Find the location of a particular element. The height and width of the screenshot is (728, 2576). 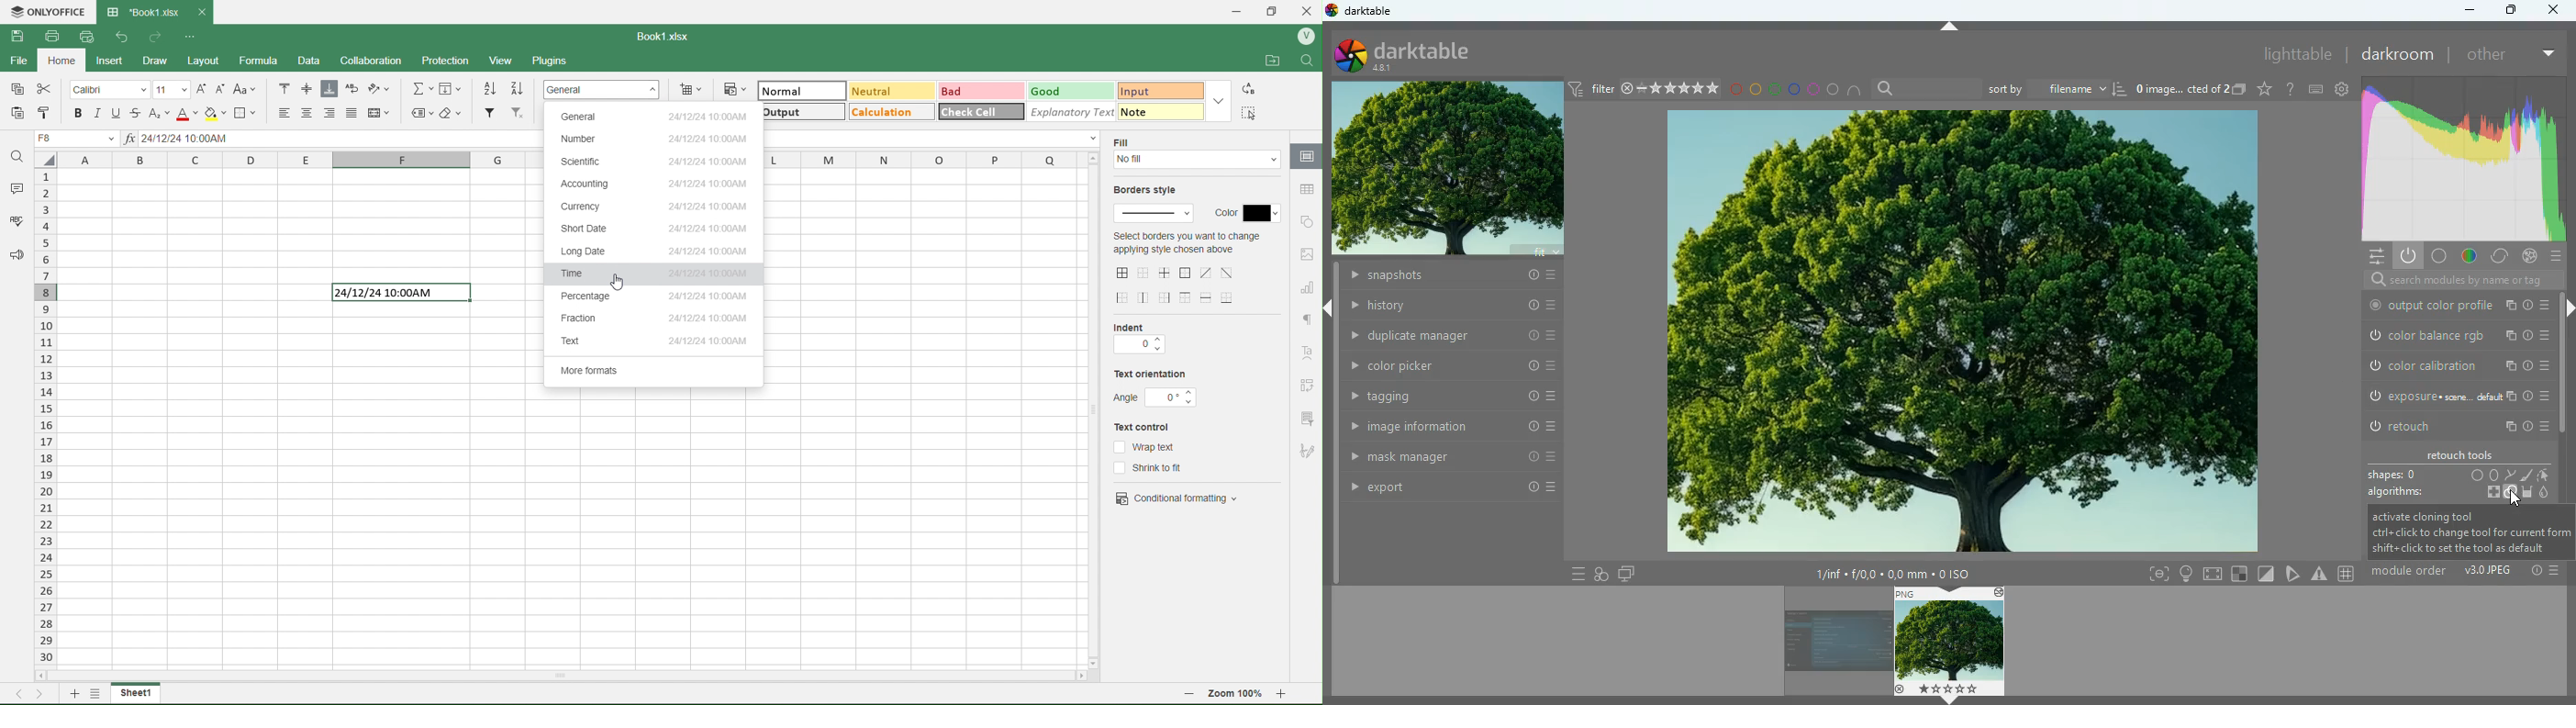

Formatting Box is located at coordinates (1221, 100).